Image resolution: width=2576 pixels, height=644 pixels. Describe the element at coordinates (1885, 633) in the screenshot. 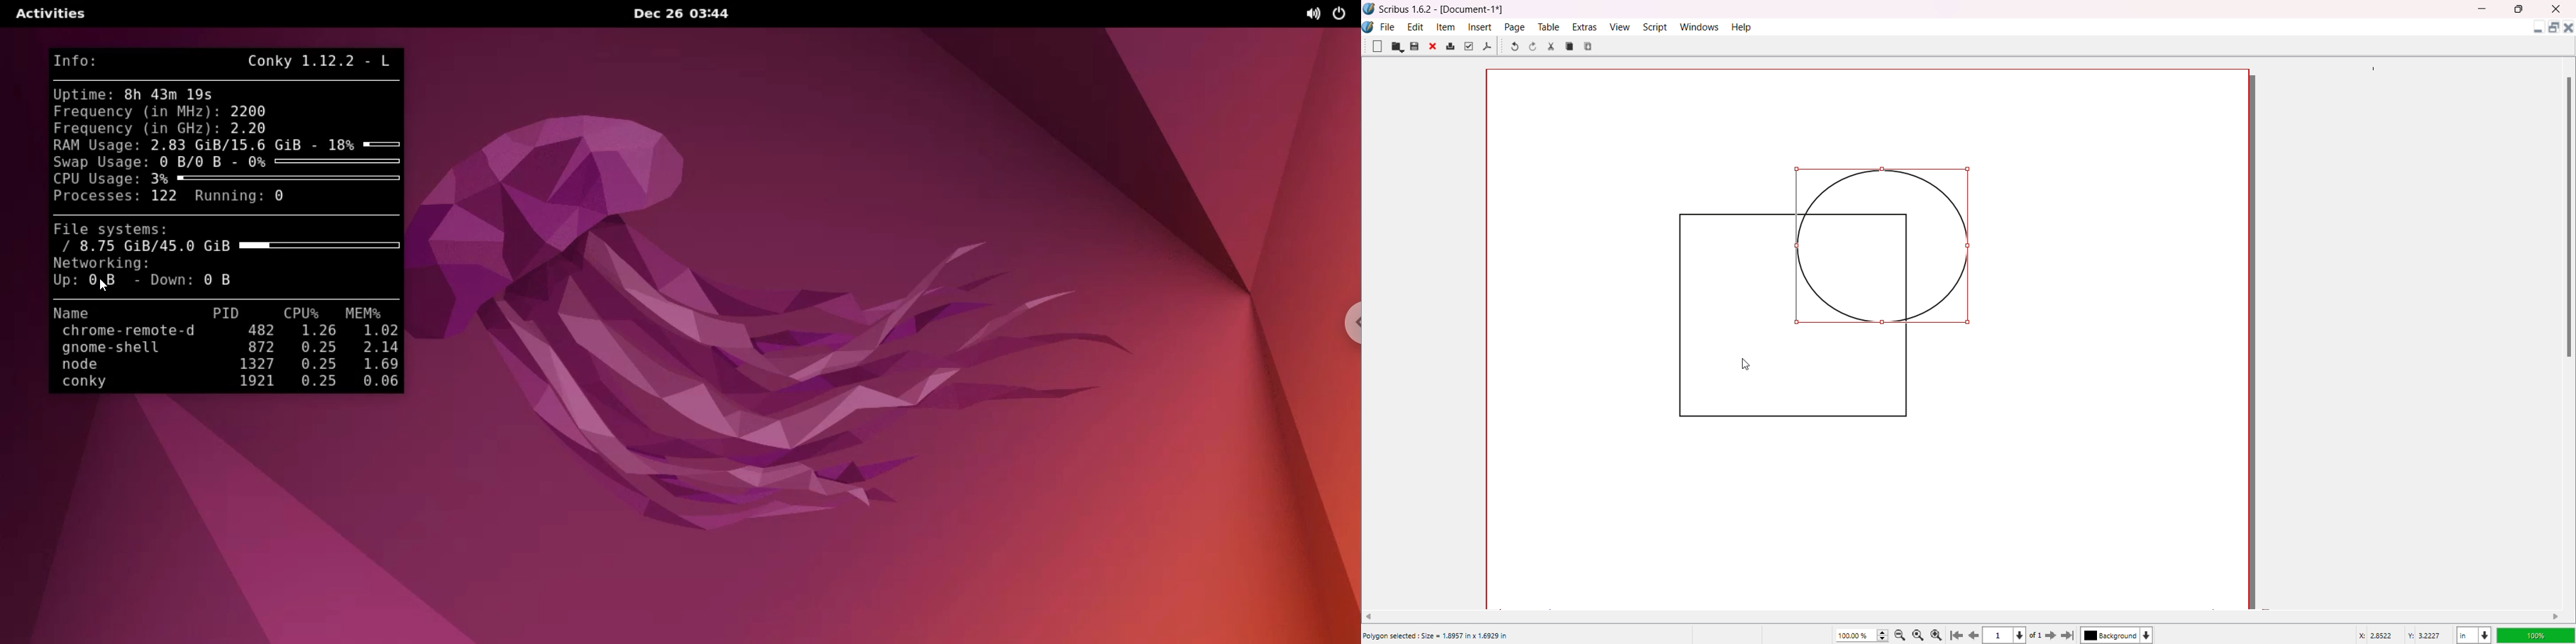

I see `Zoom Increase/Decrease` at that location.